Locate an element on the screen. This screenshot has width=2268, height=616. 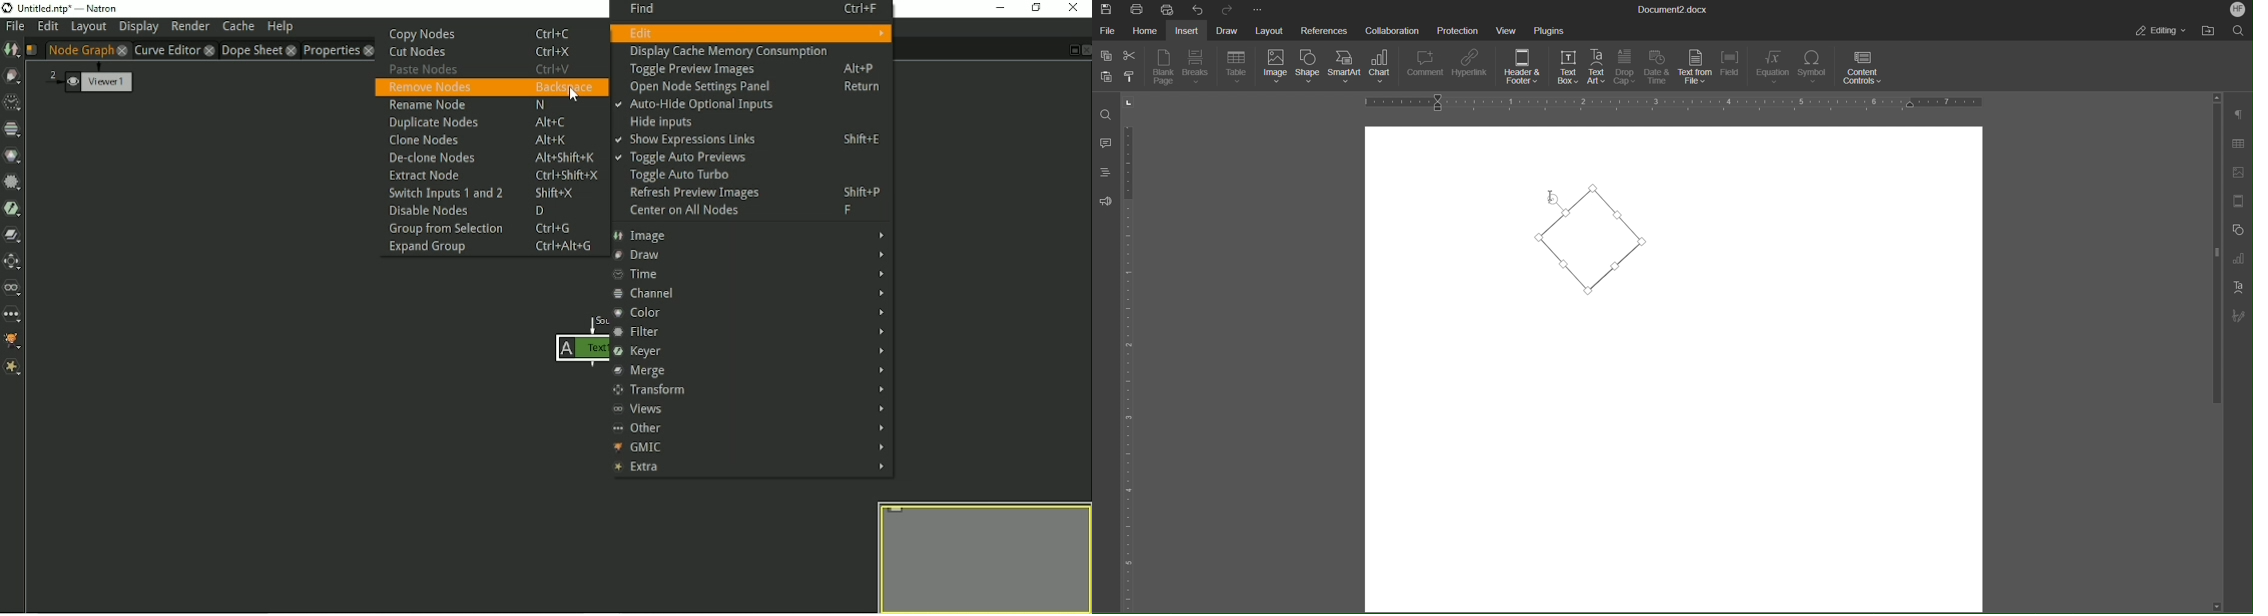
Chart is located at coordinates (1383, 69).